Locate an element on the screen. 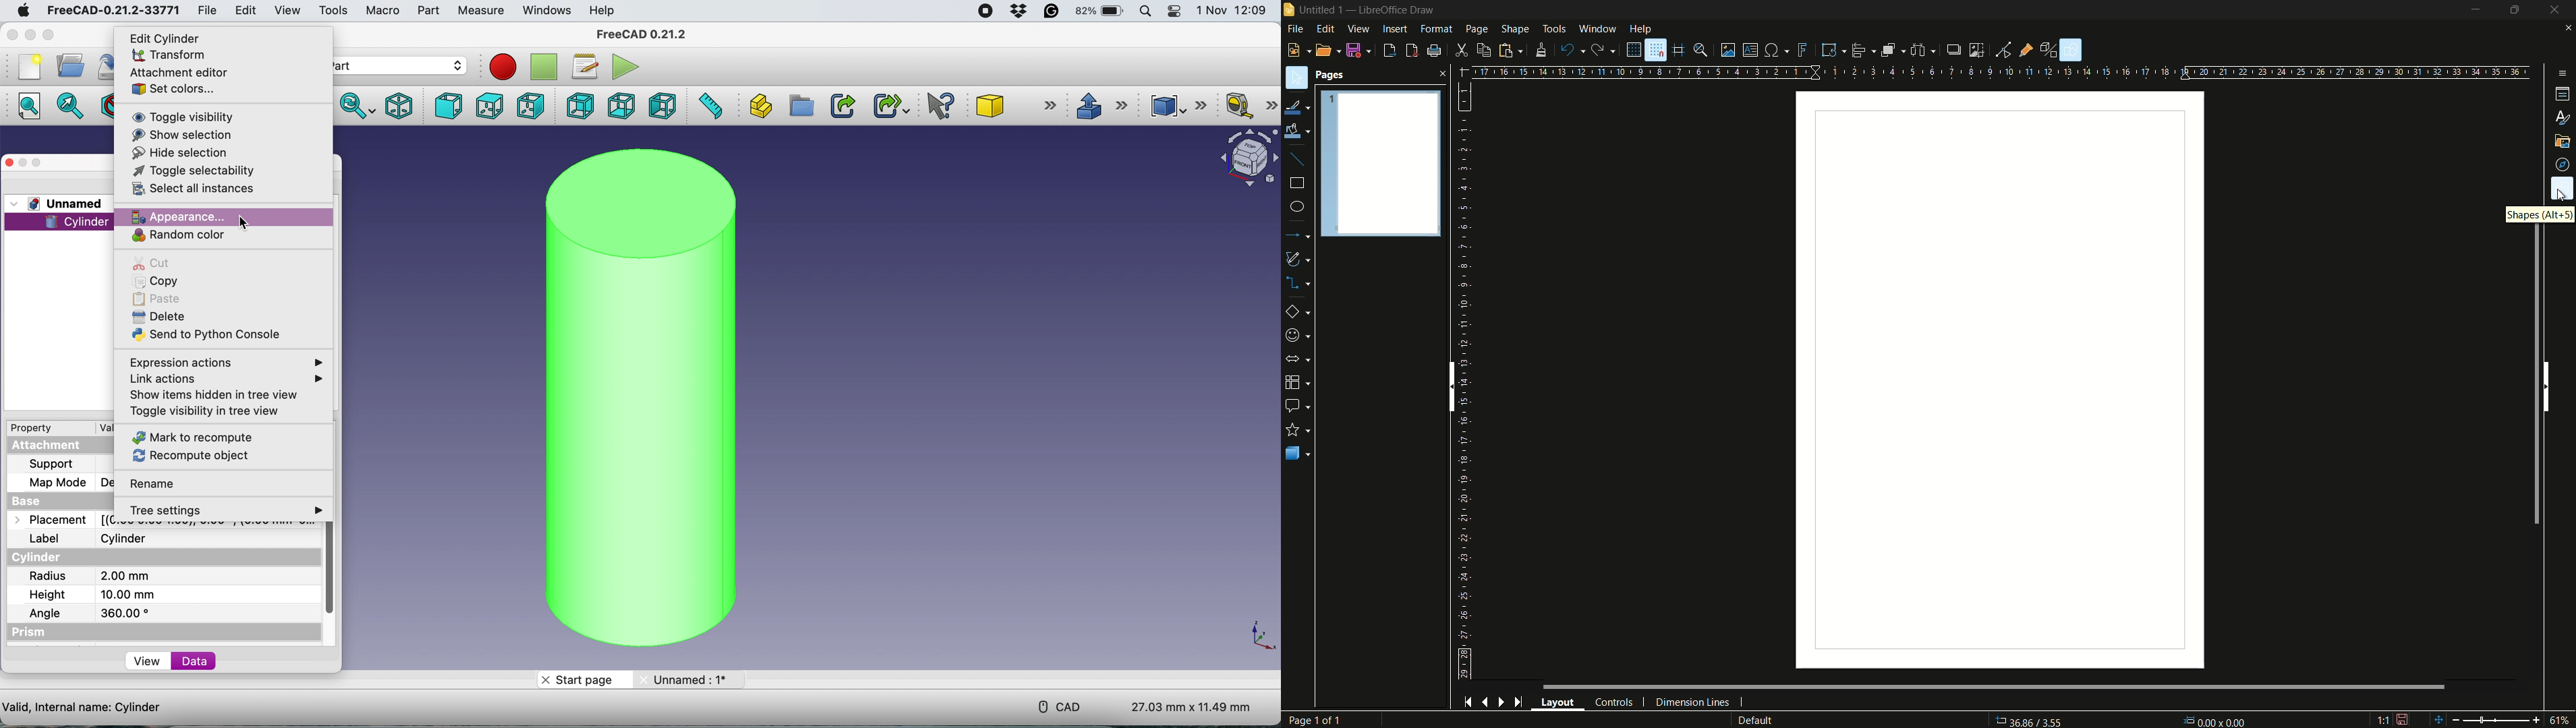  battery is located at coordinates (1101, 12).